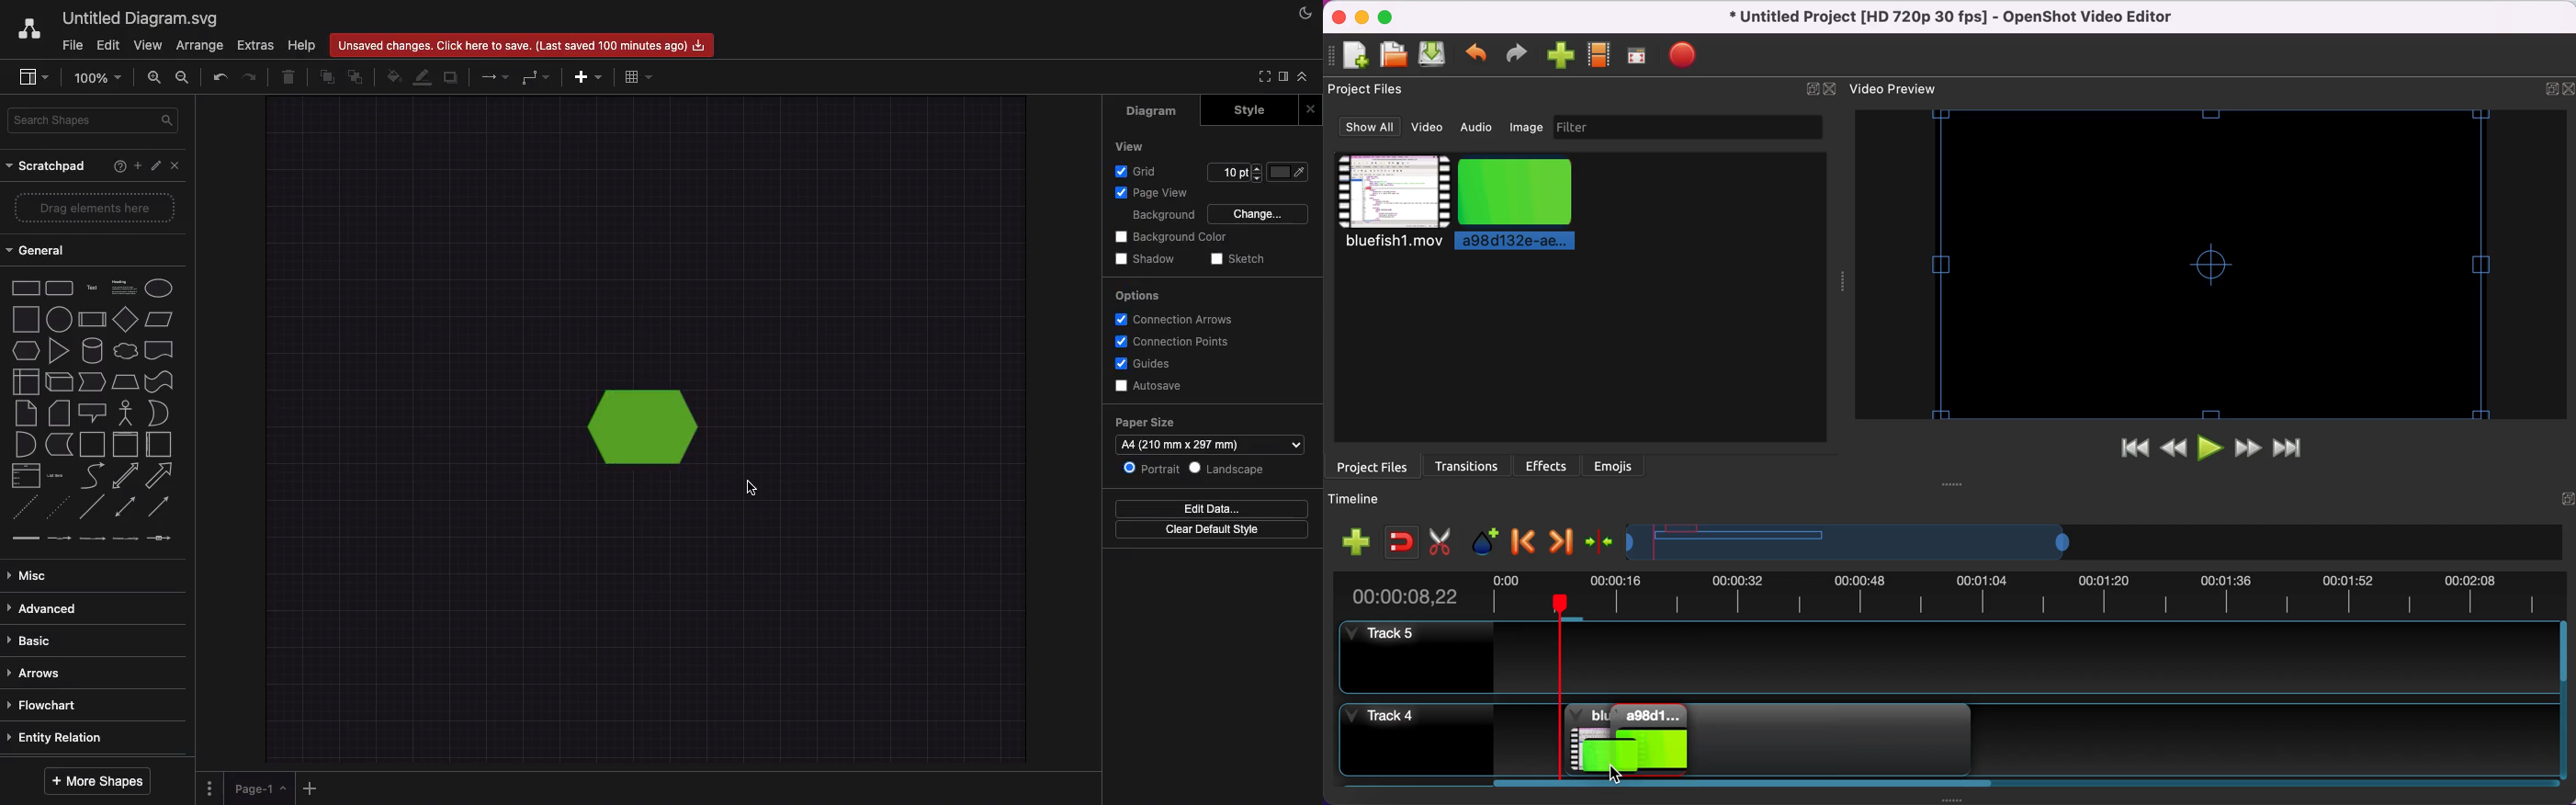  I want to click on expand/hide, so click(2546, 85).